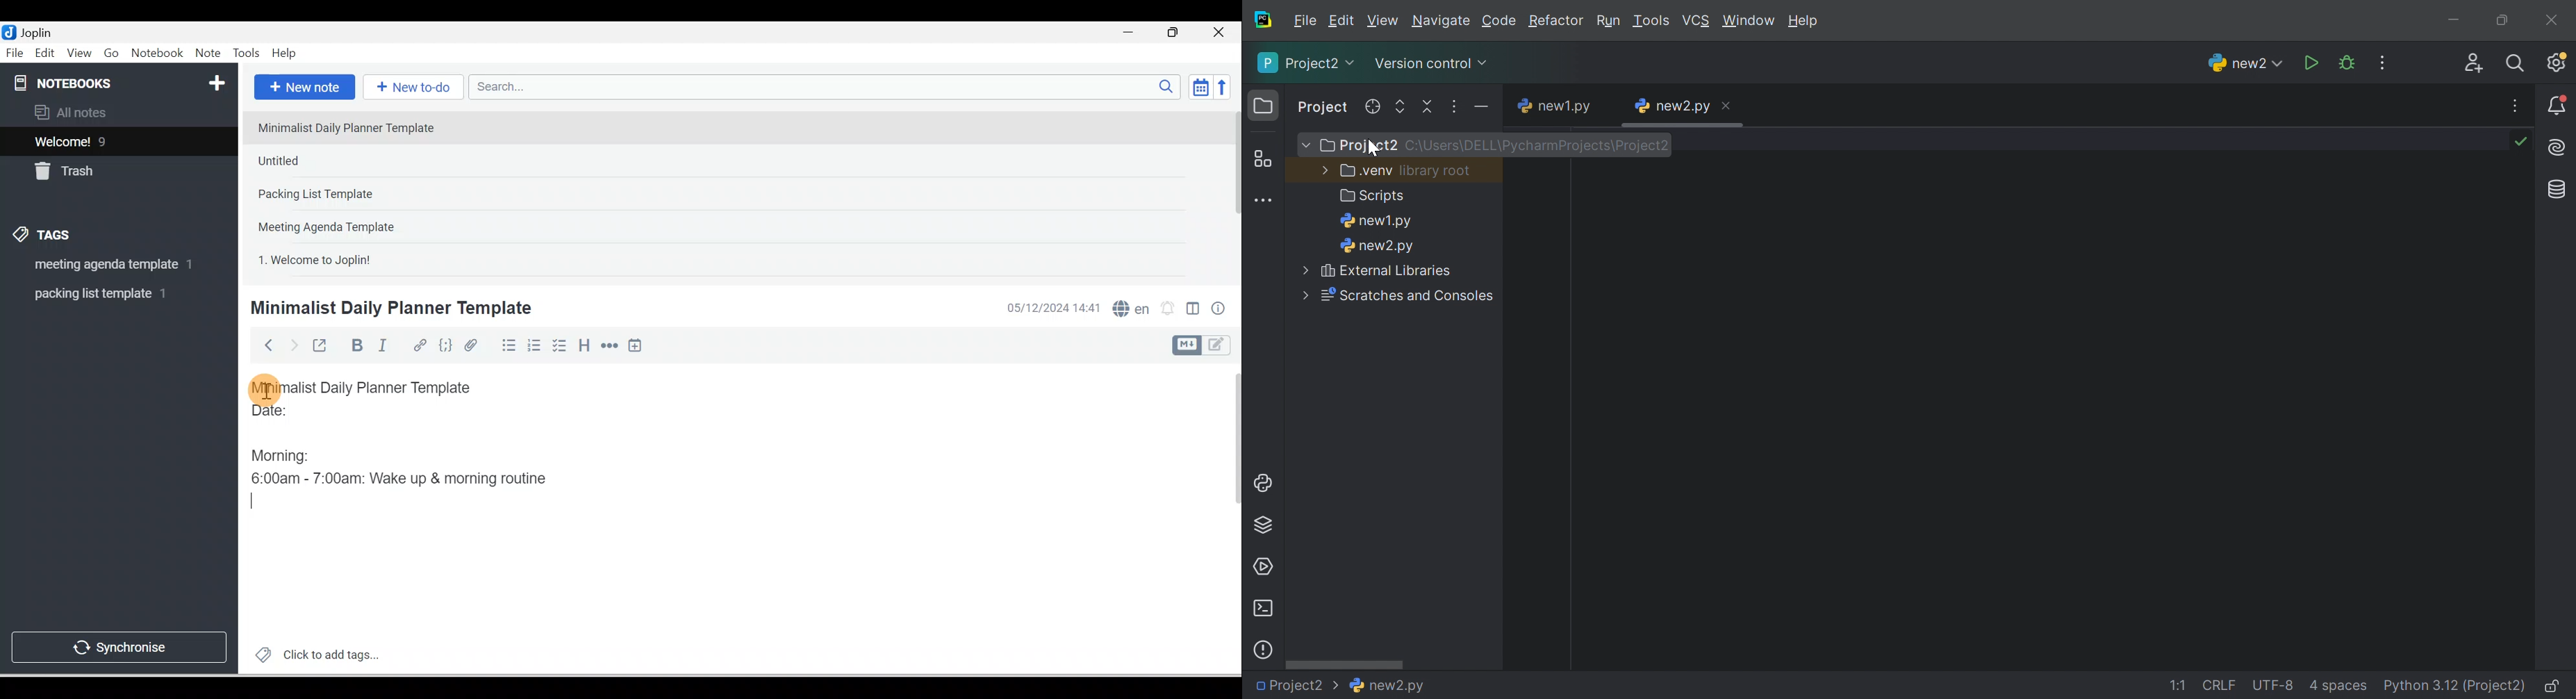 This screenshot has width=2576, height=700. What do you see at coordinates (1226, 87) in the screenshot?
I see `Reverse sort` at bounding box center [1226, 87].